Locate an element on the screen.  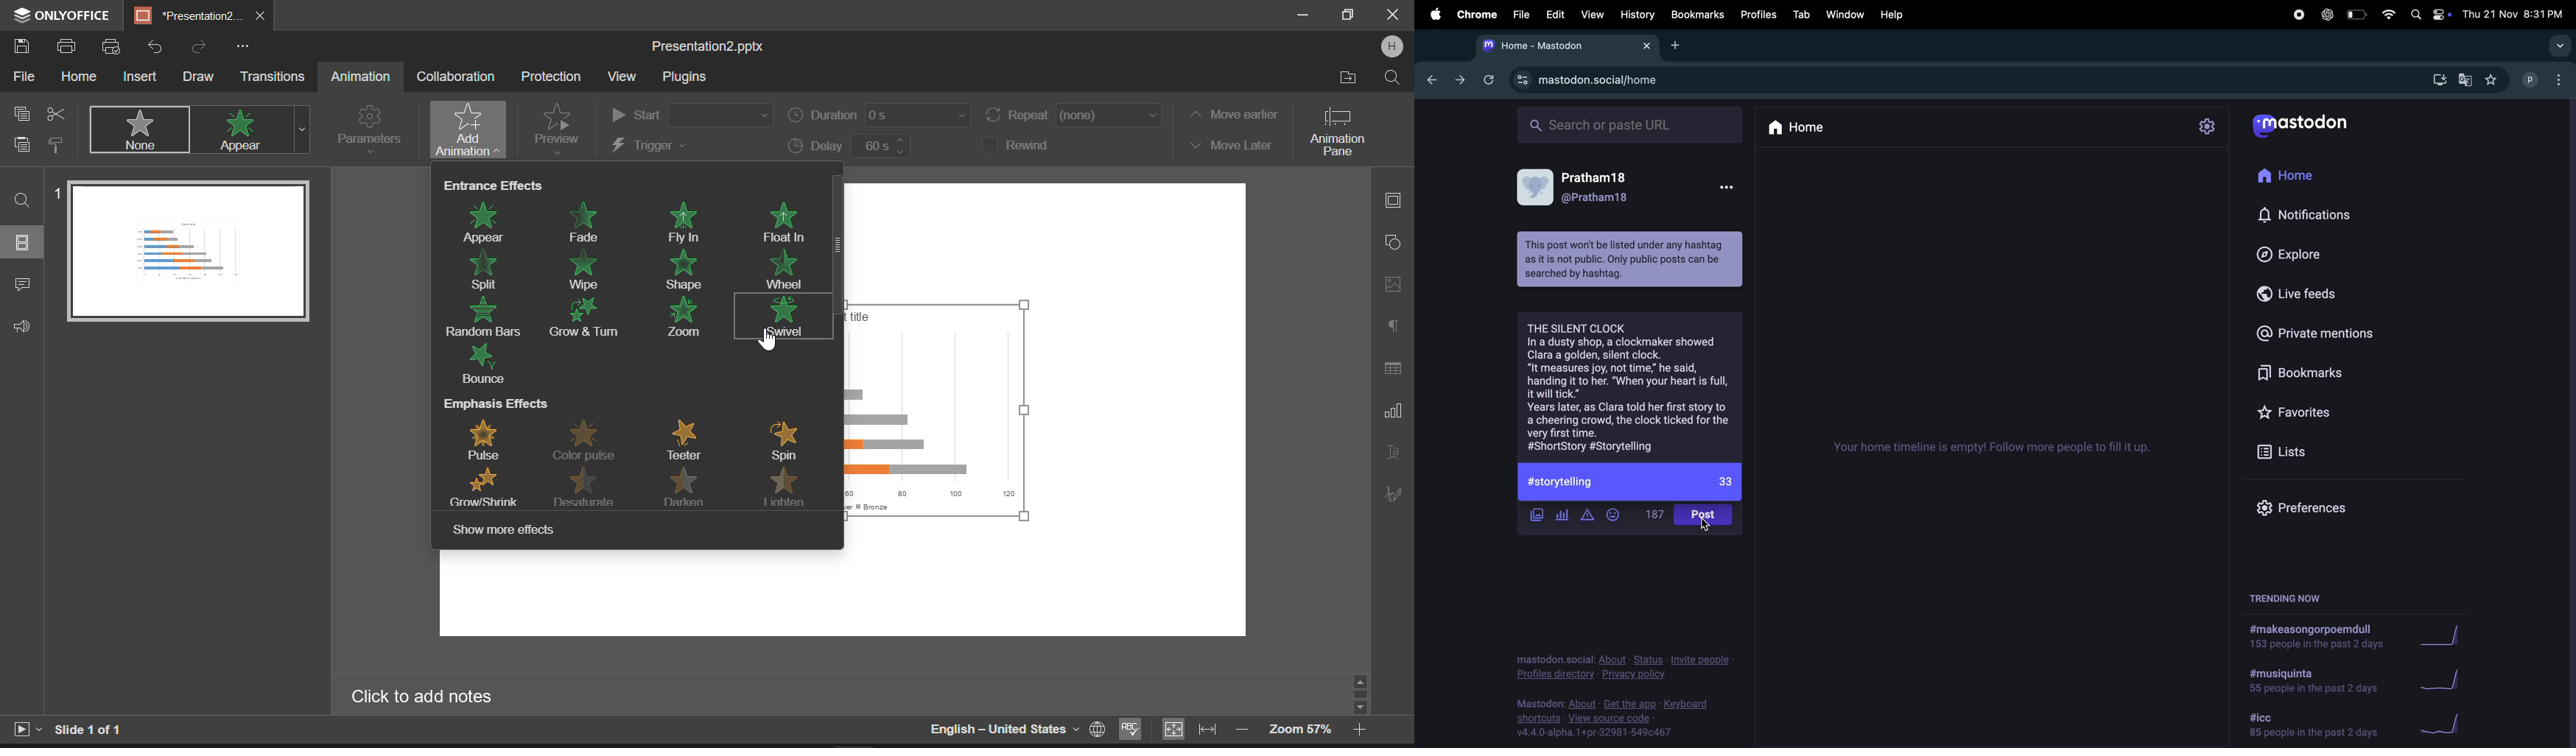
Picture Settings is located at coordinates (1389, 283).